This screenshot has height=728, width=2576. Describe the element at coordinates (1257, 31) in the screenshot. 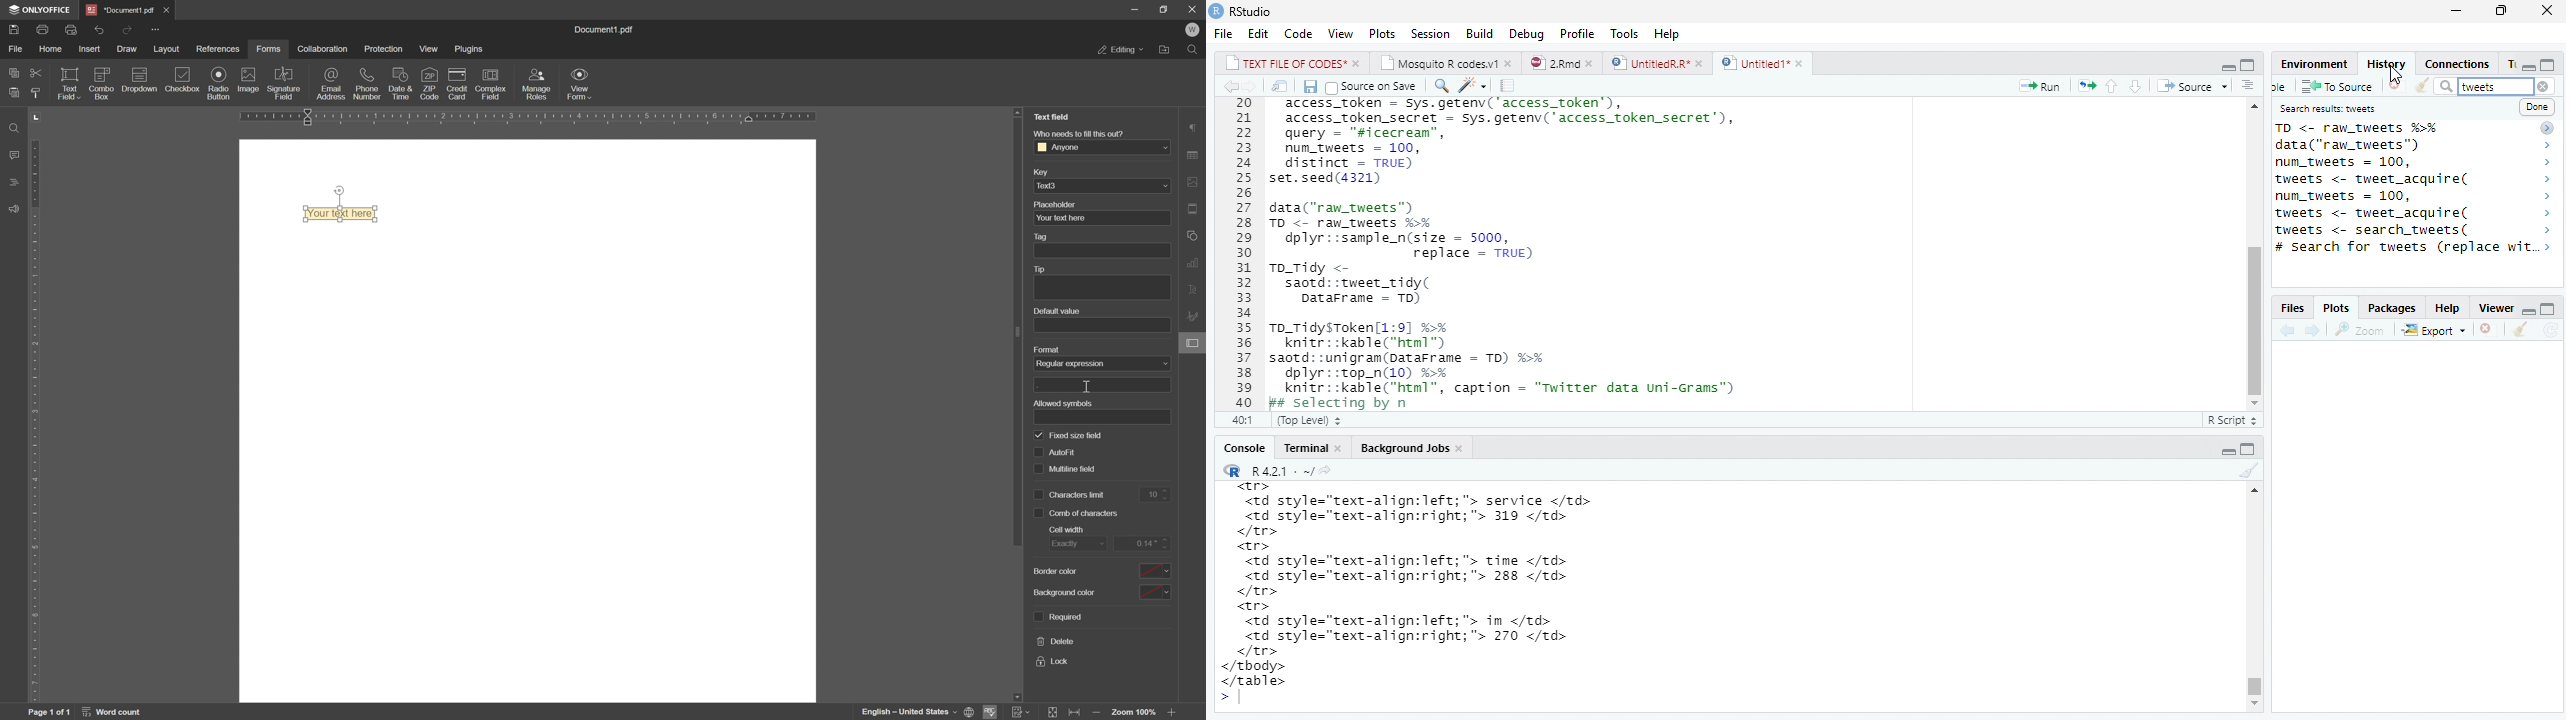

I see `Edit` at that location.